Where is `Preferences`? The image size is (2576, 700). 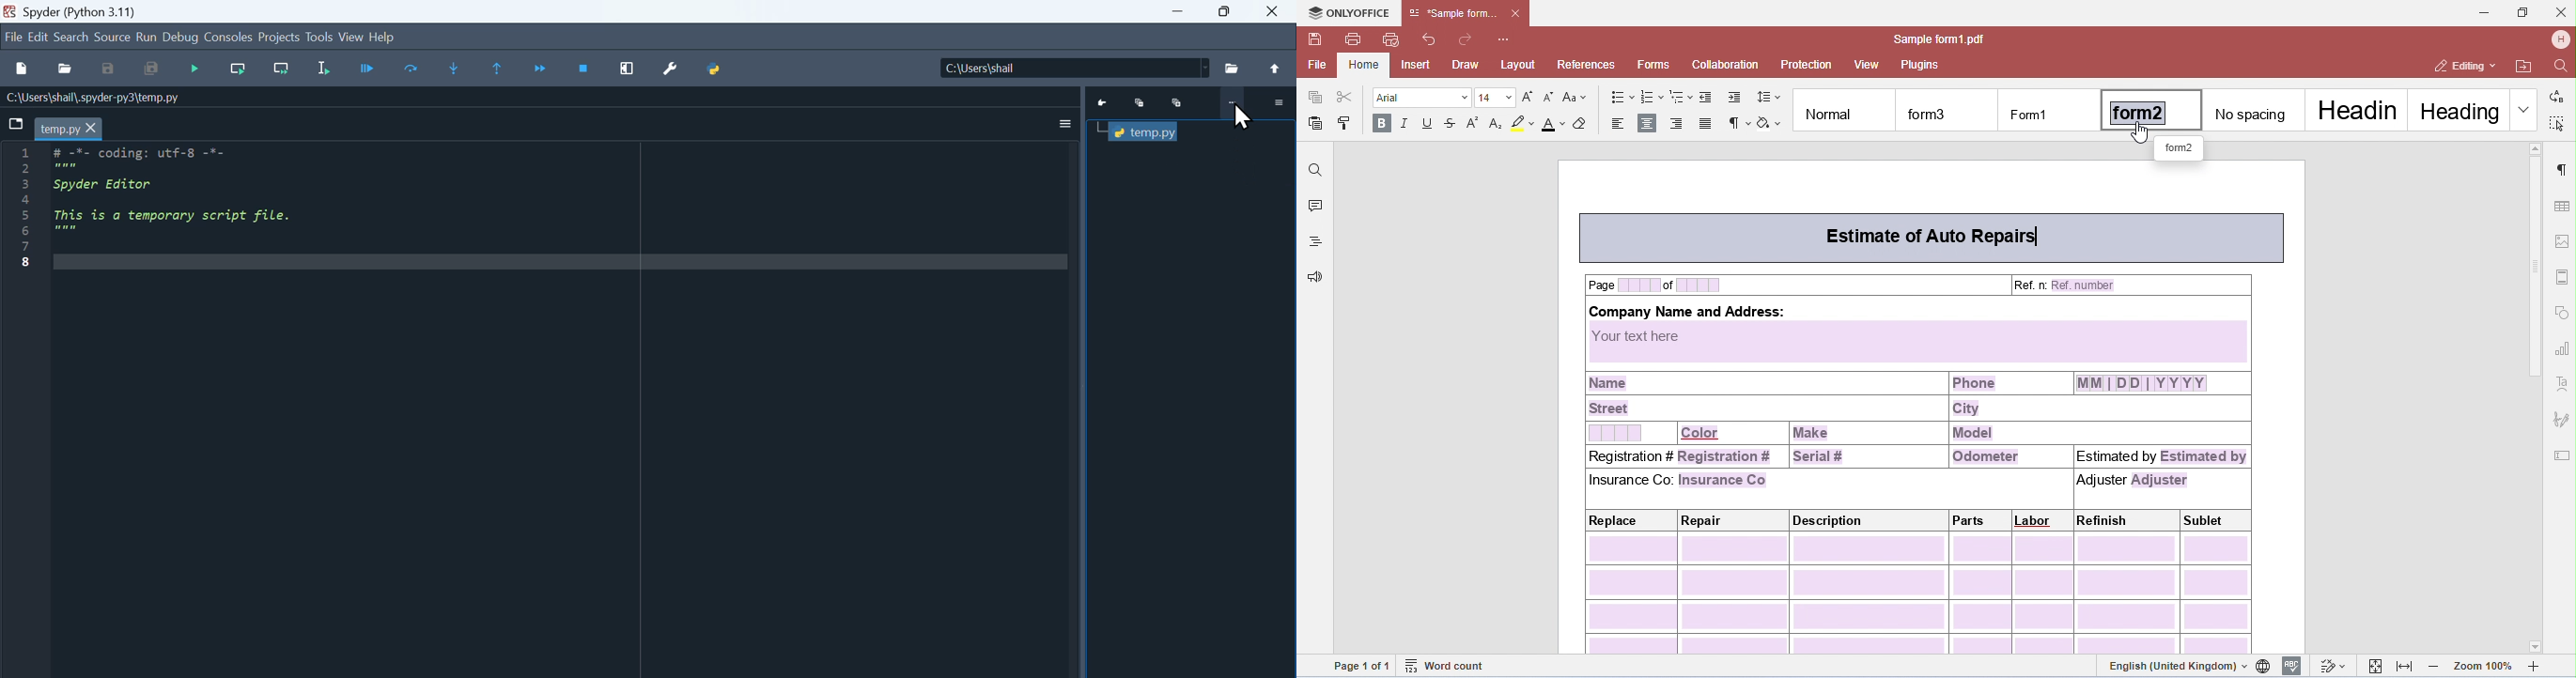
Preferences is located at coordinates (671, 70).